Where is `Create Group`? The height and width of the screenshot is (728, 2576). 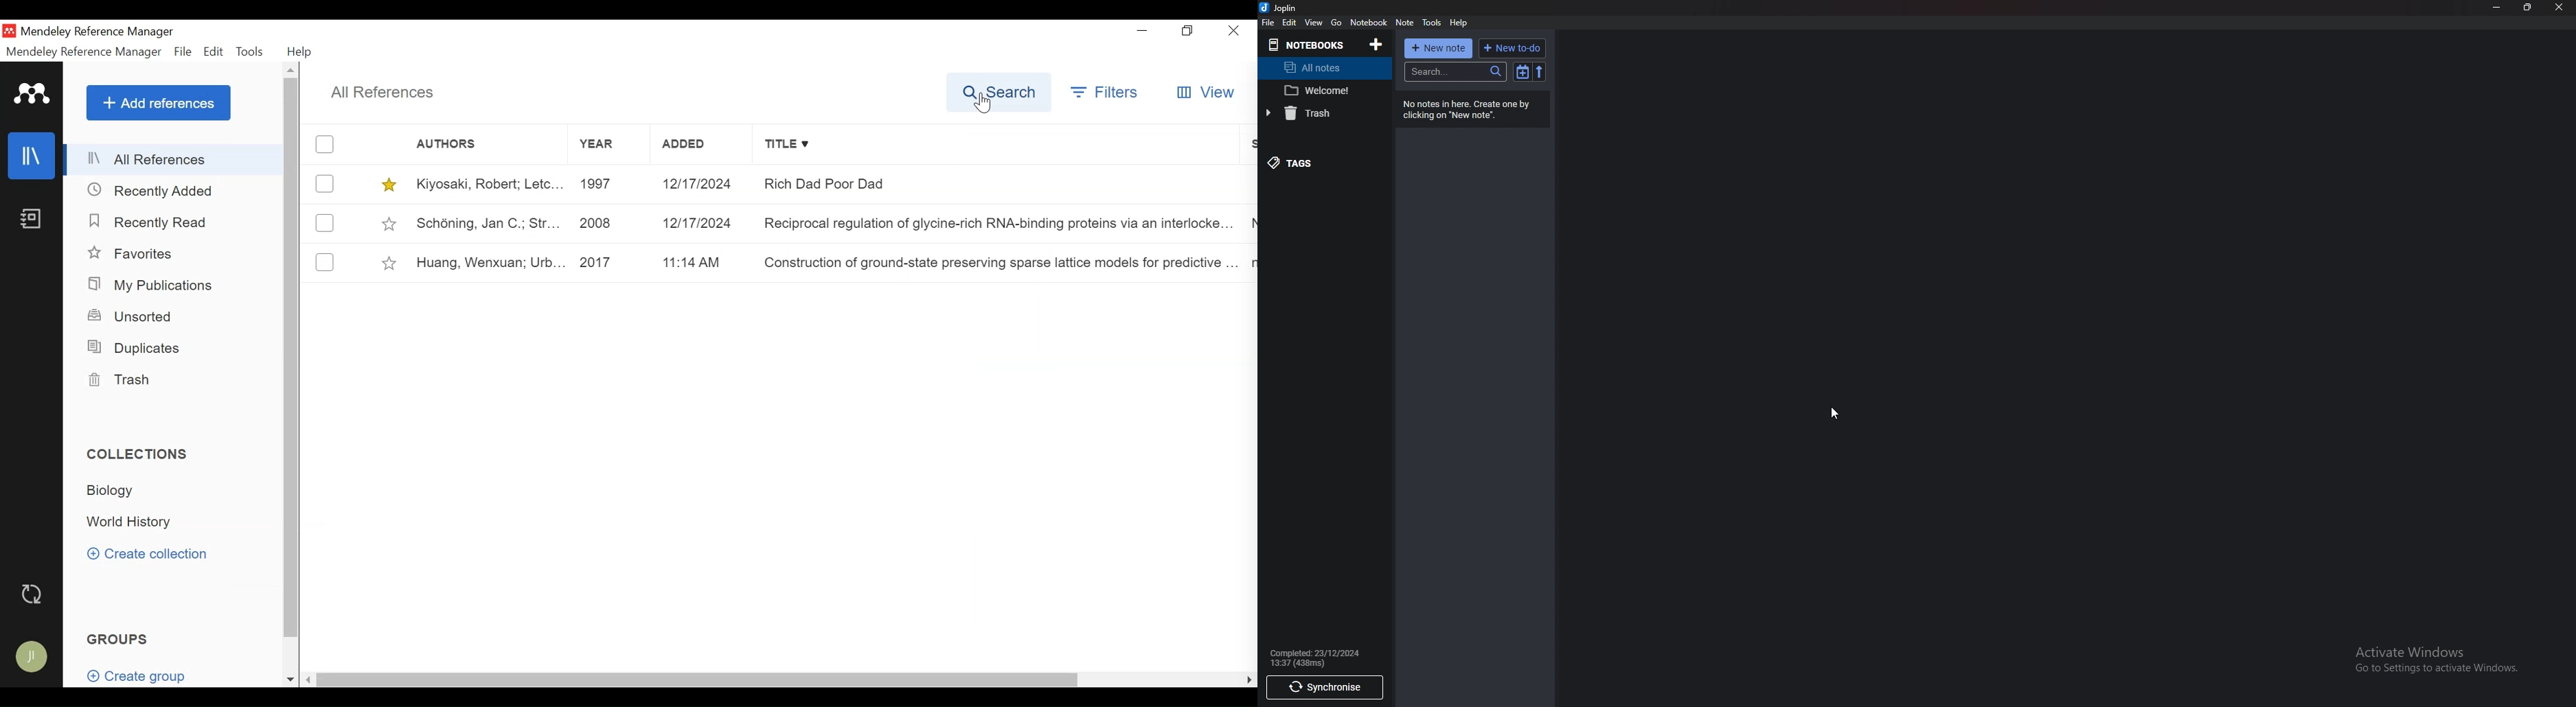
Create Group is located at coordinates (135, 672).